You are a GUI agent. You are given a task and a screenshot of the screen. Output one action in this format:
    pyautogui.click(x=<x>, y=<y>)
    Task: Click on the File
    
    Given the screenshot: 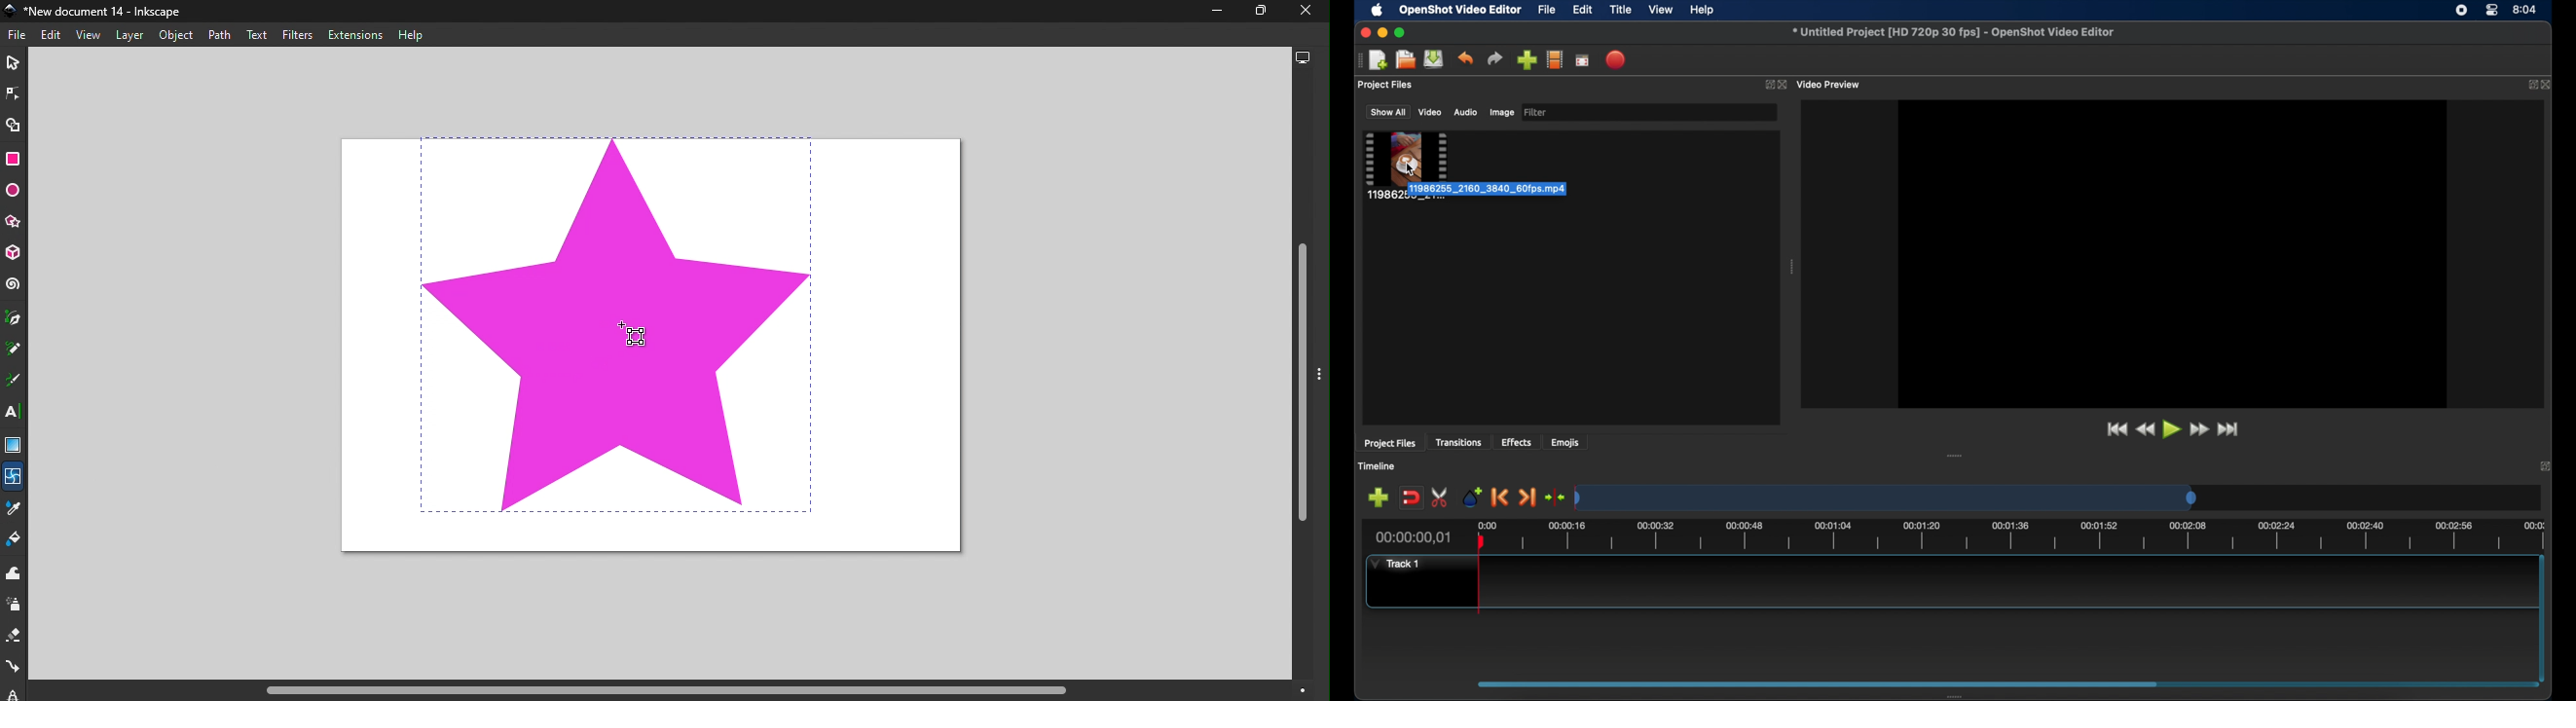 What is the action you would take?
    pyautogui.click(x=19, y=35)
    